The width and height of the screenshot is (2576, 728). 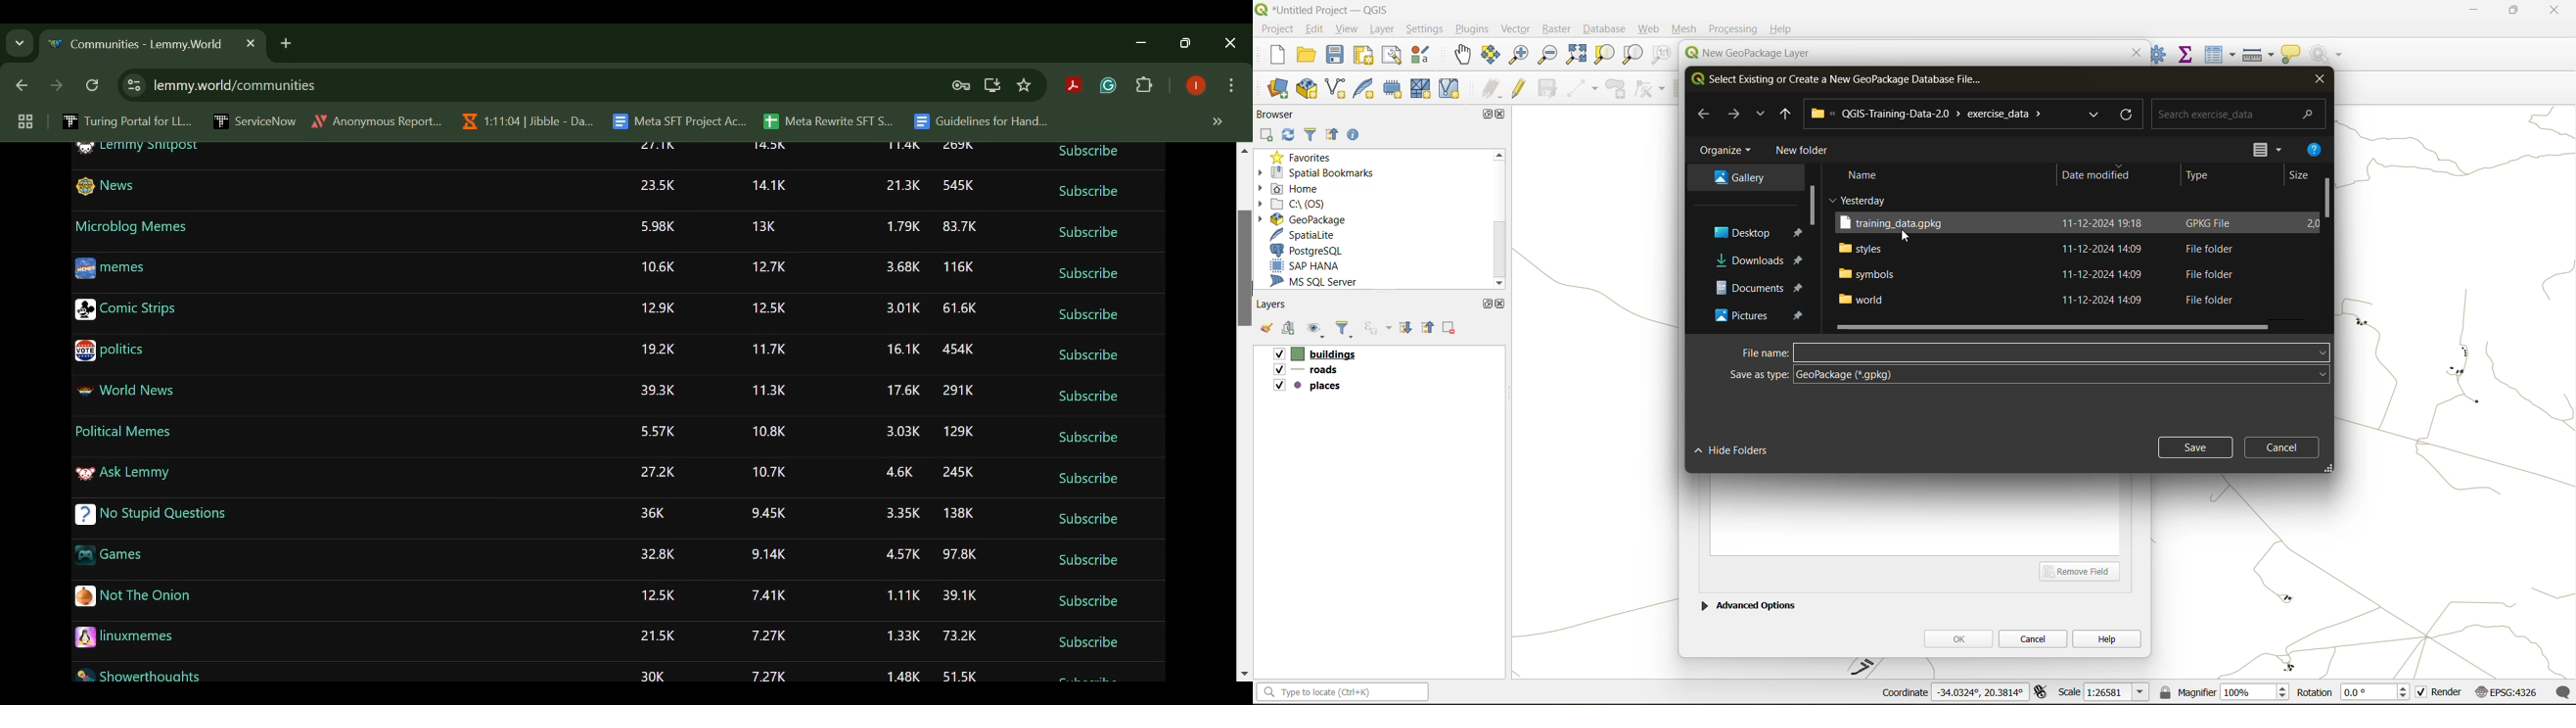 I want to click on new geopackage , so click(x=1307, y=90).